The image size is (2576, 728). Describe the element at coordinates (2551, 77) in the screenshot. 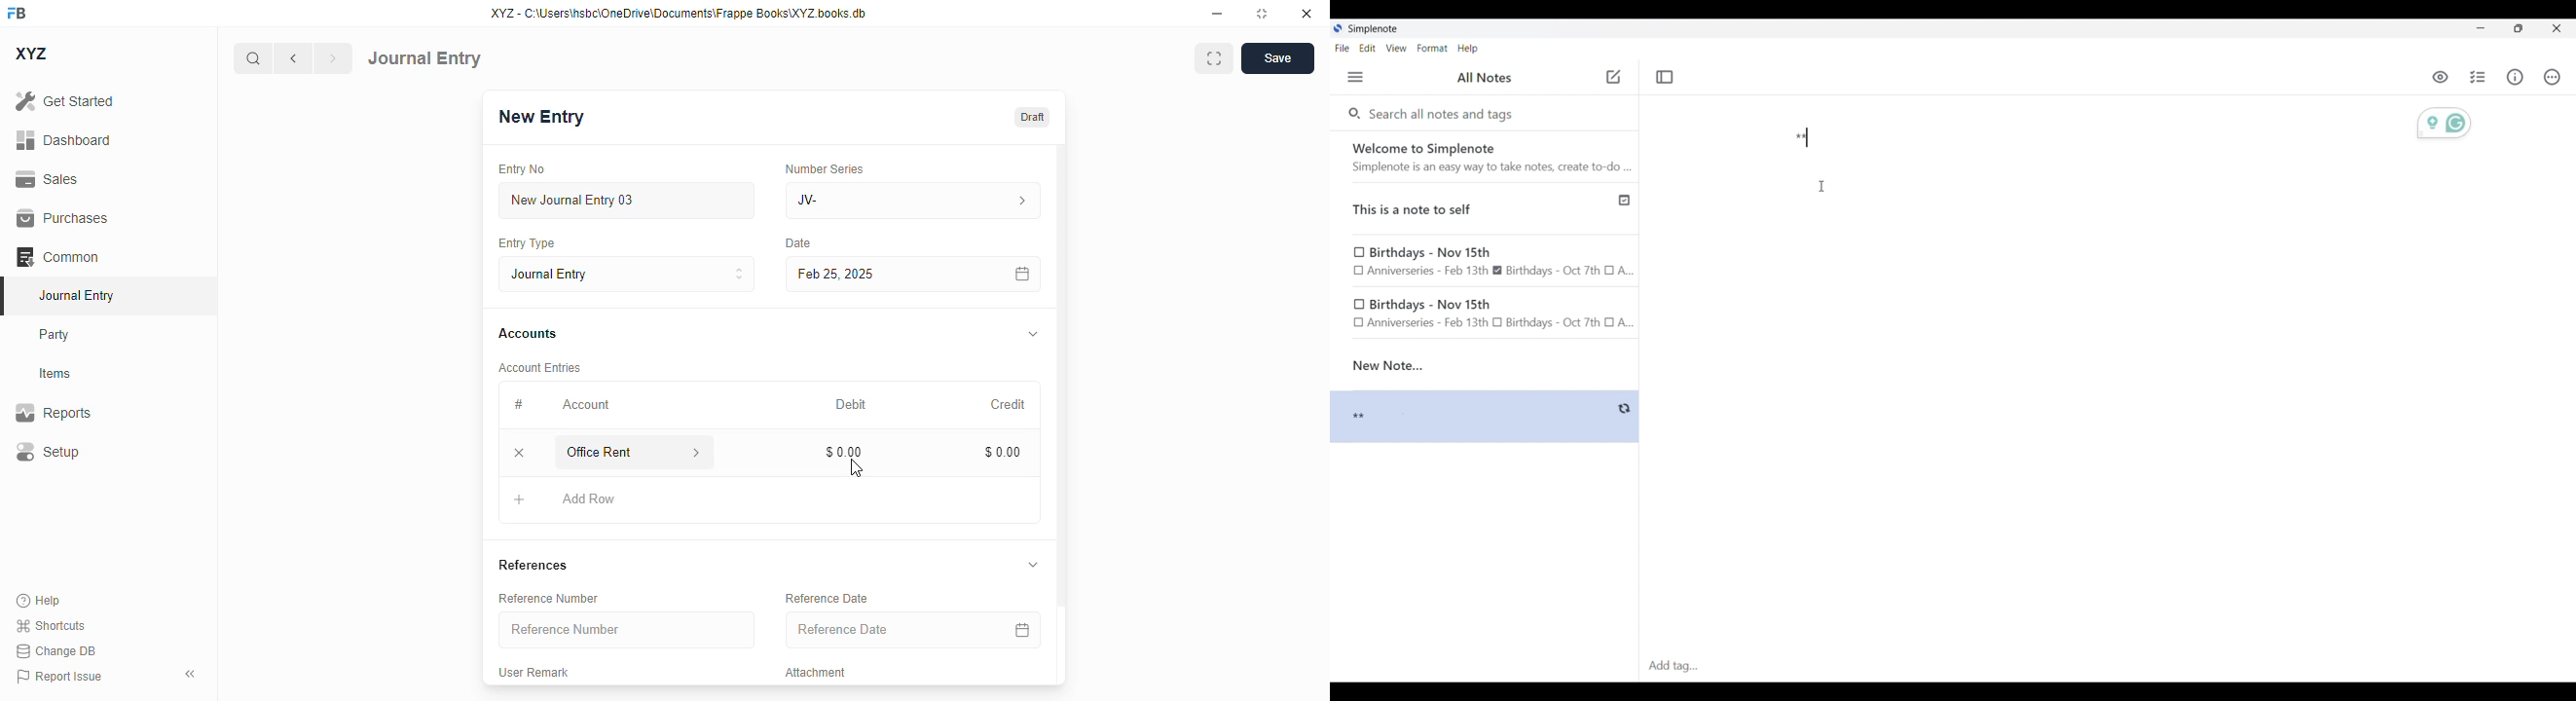

I see `Actions` at that location.